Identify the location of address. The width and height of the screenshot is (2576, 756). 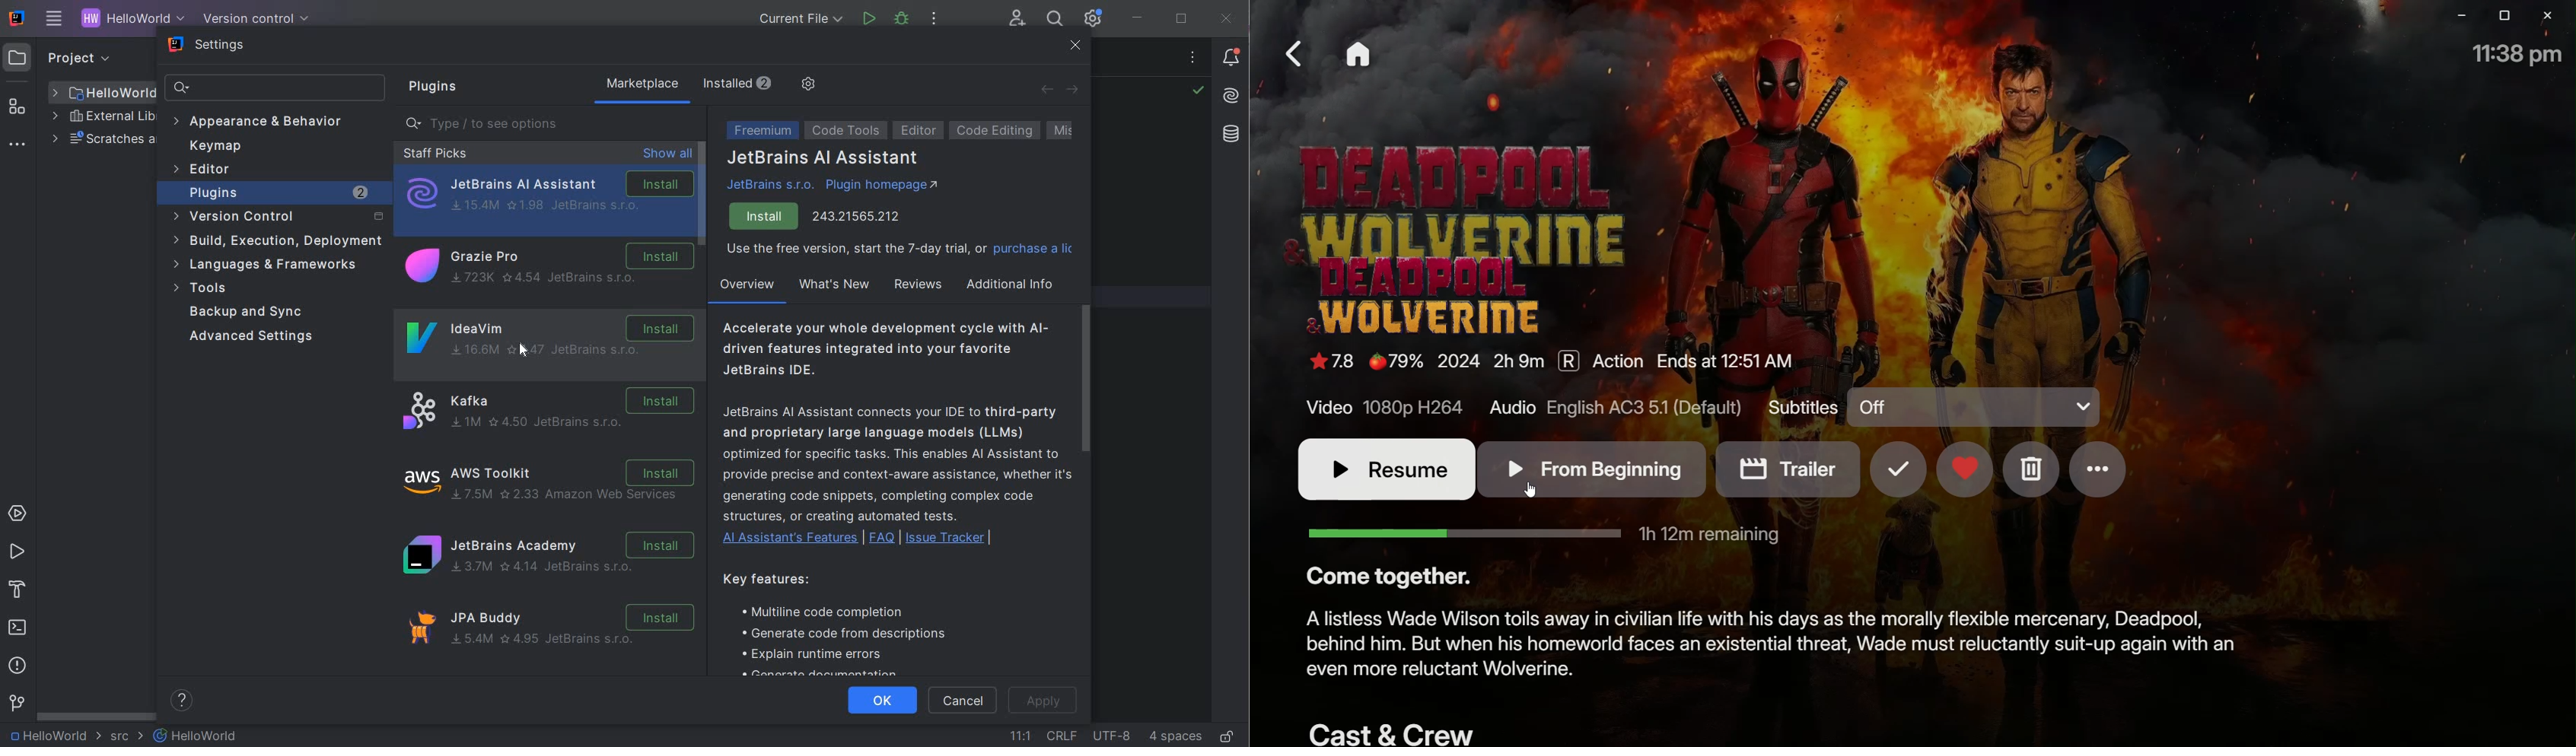
(858, 215).